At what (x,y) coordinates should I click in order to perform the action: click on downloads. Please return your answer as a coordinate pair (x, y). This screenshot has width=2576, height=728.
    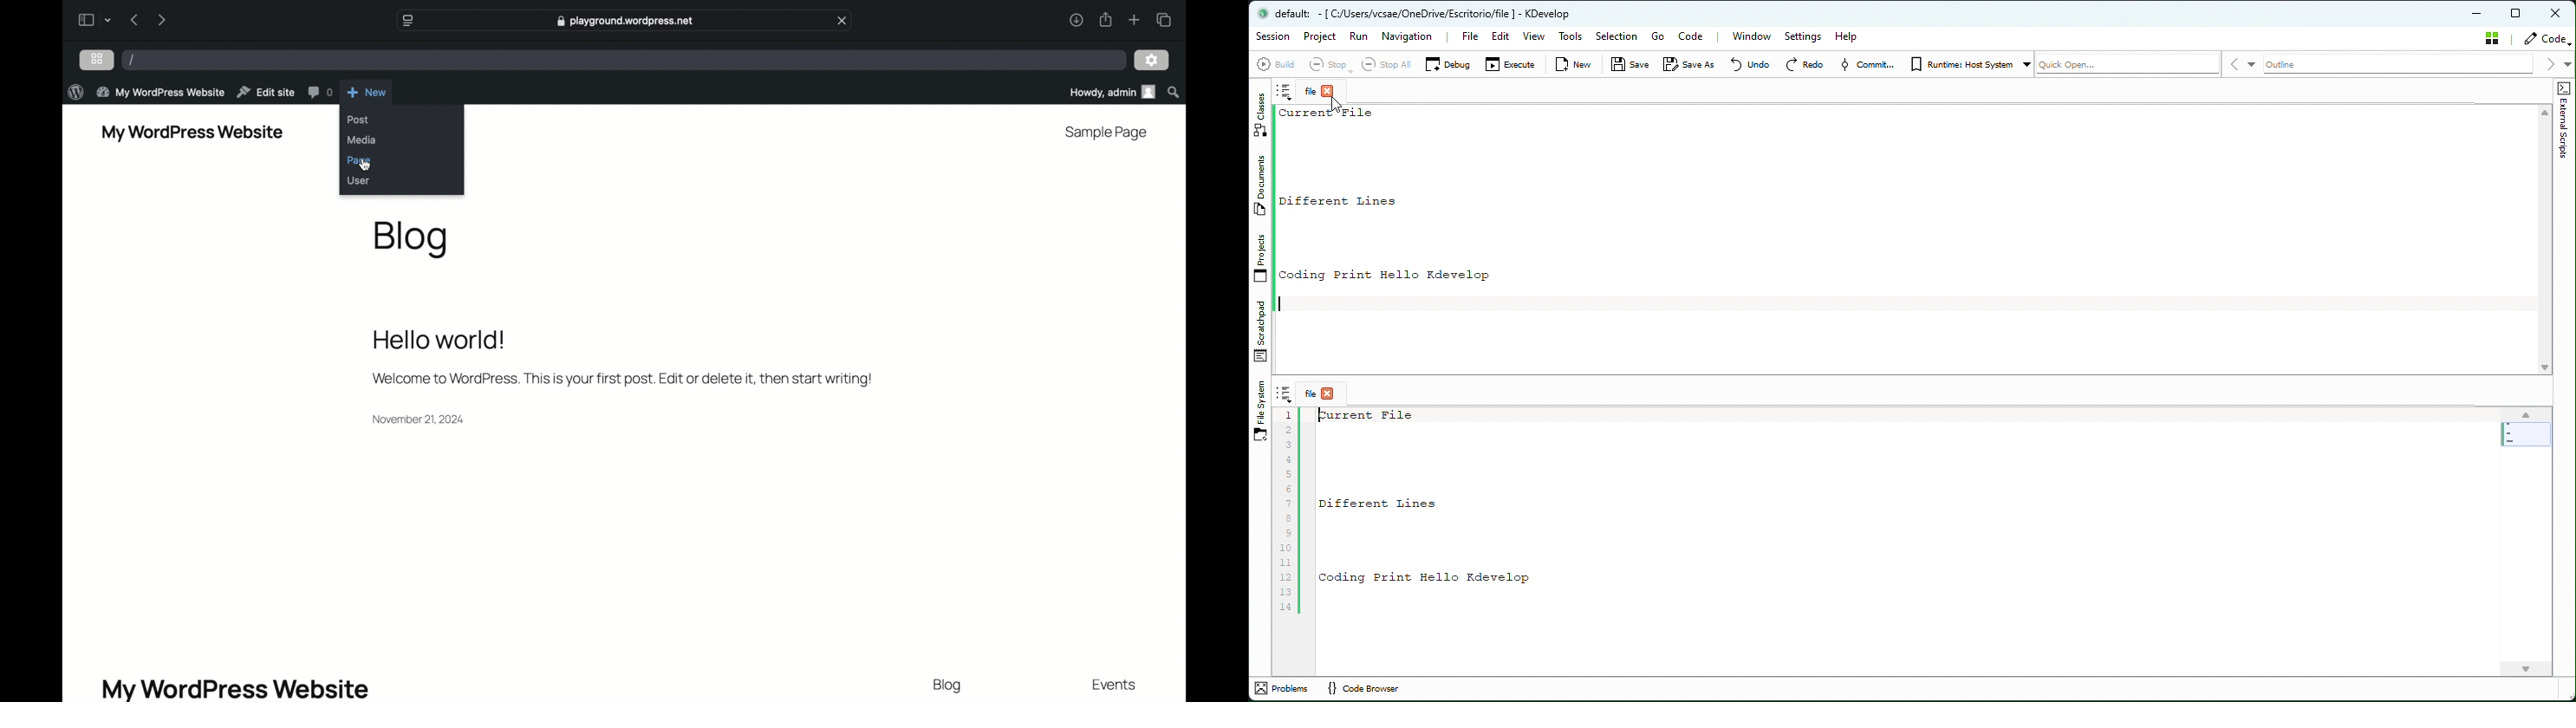
    Looking at the image, I should click on (1077, 20).